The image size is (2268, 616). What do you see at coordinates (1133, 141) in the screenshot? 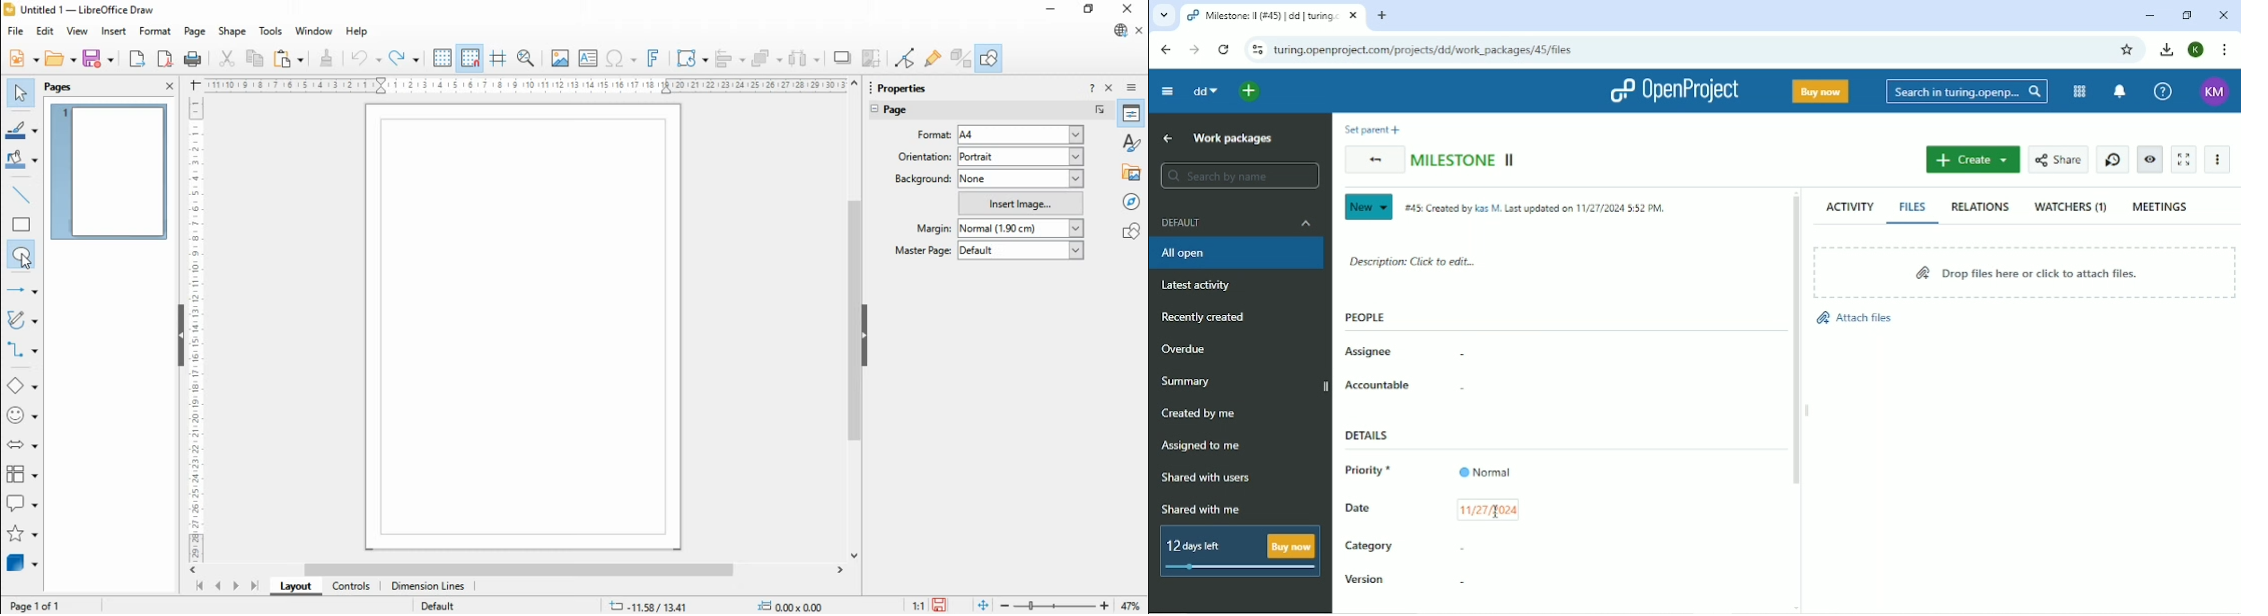
I see `styles` at bounding box center [1133, 141].